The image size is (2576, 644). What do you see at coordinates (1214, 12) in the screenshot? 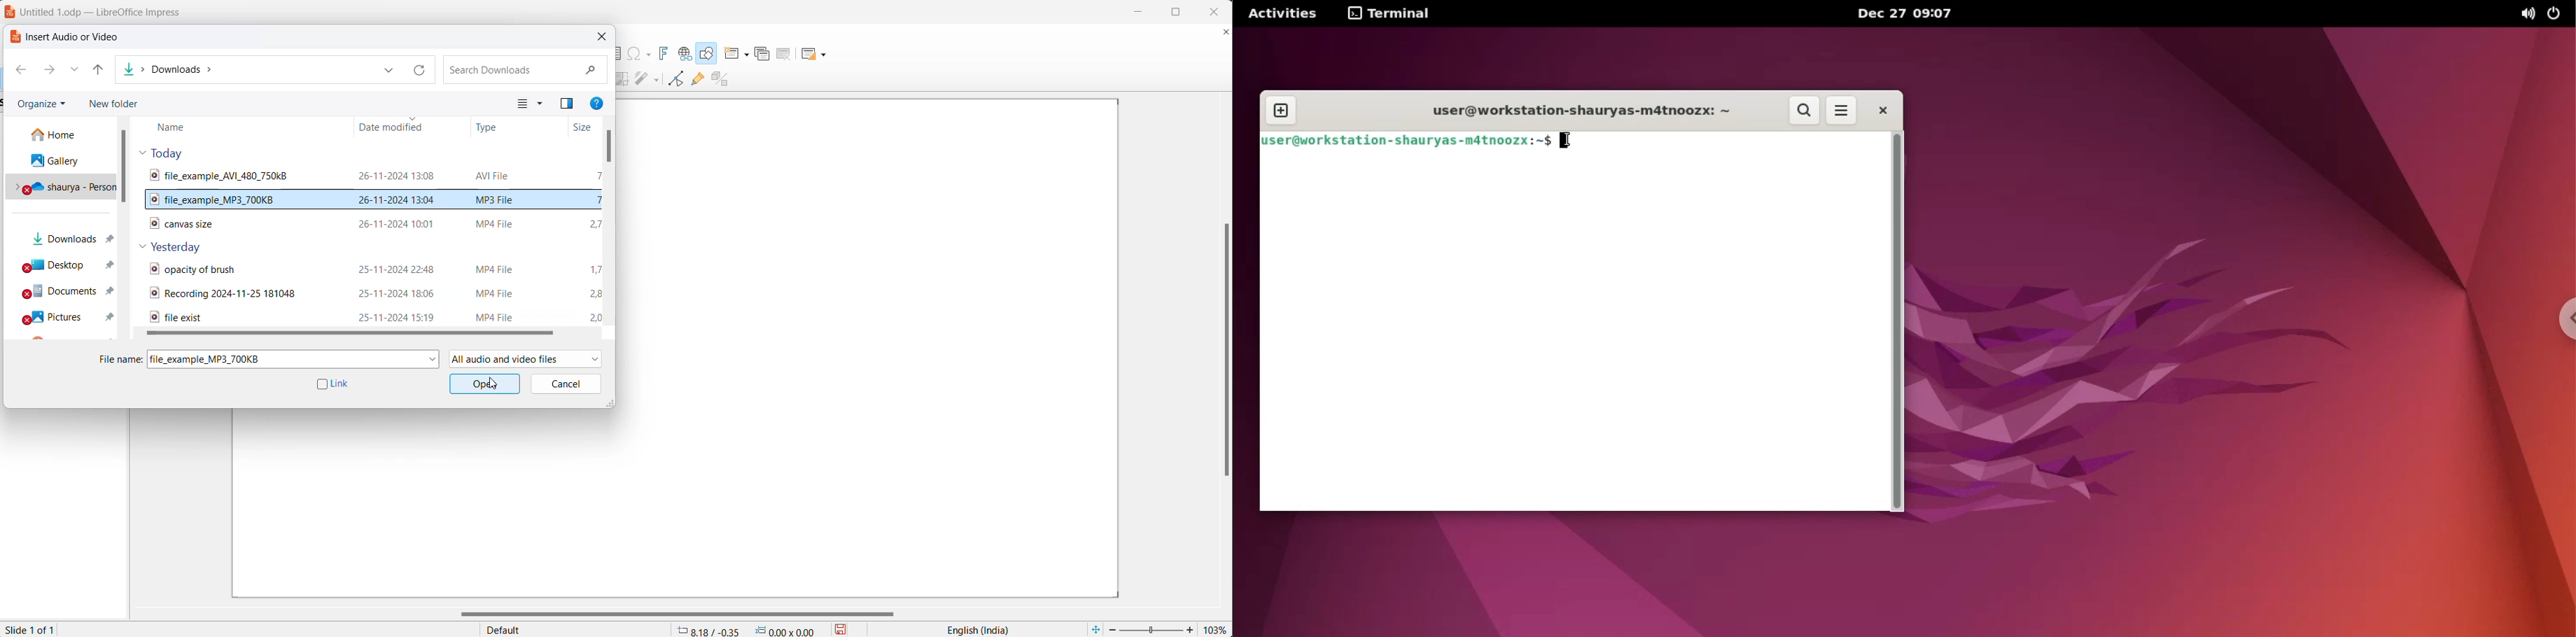
I see `close` at bounding box center [1214, 12].